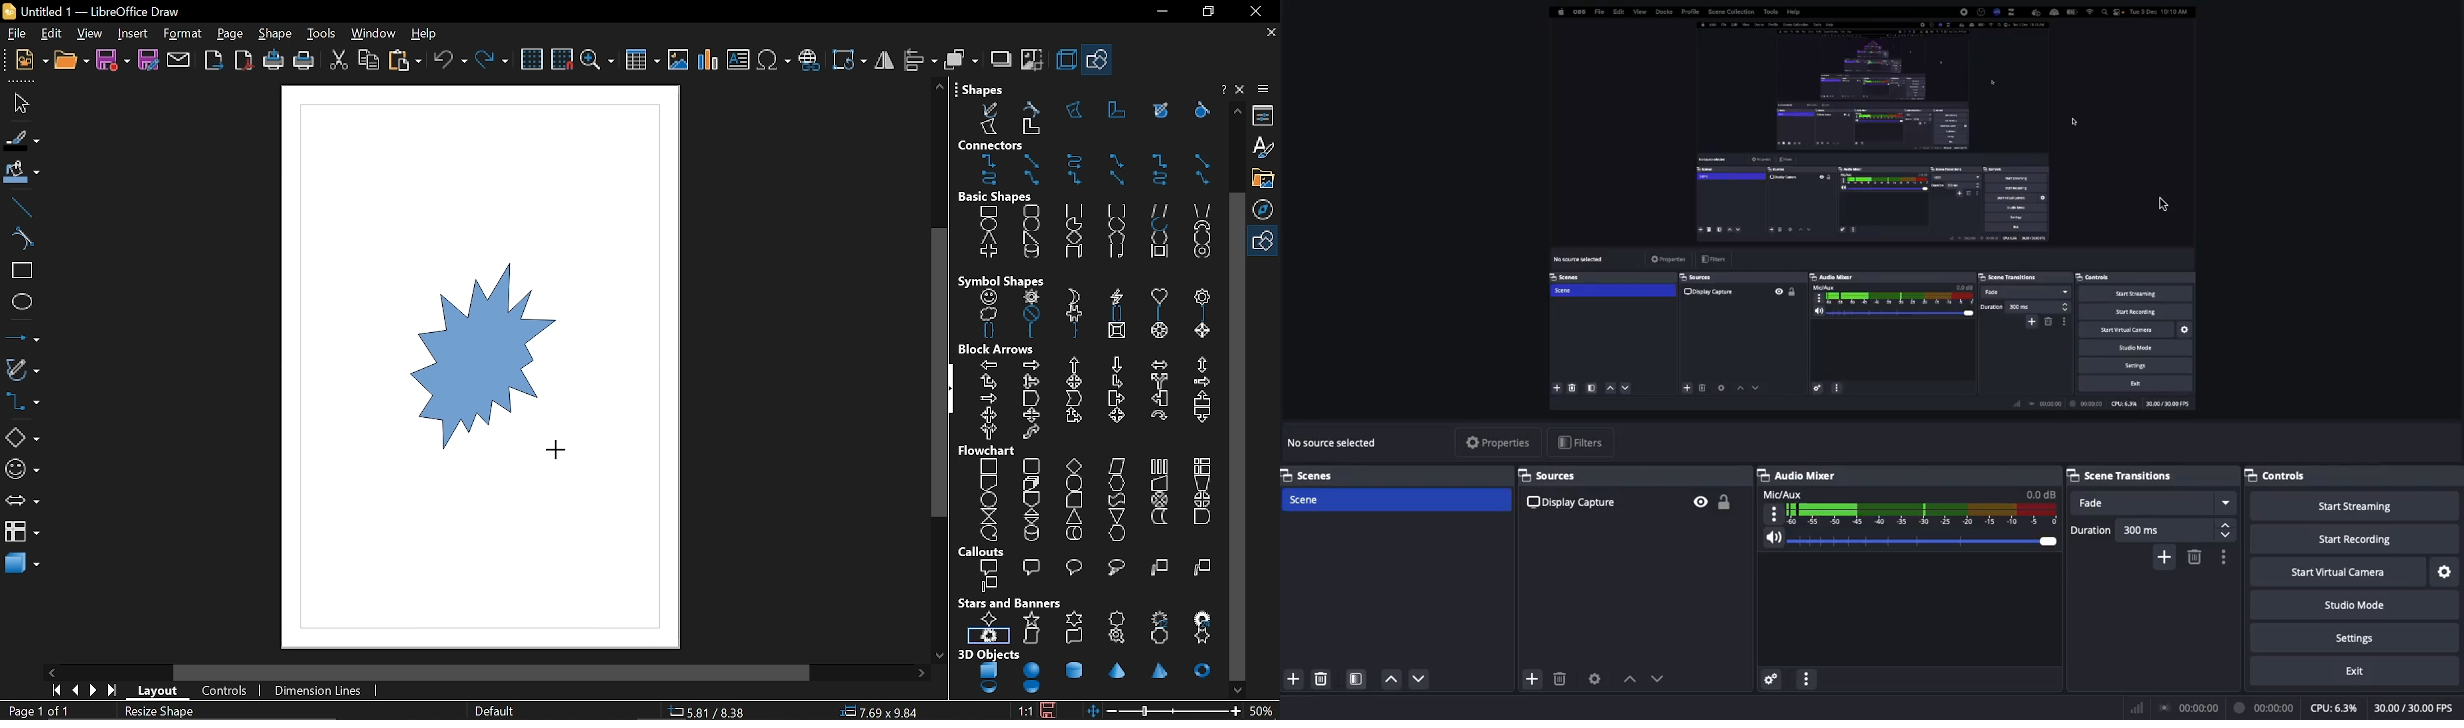 Image resolution: width=2464 pixels, height=728 pixels. Describe the element at coordinates (404, 60) in the screenshot. I see `paste` at that location.